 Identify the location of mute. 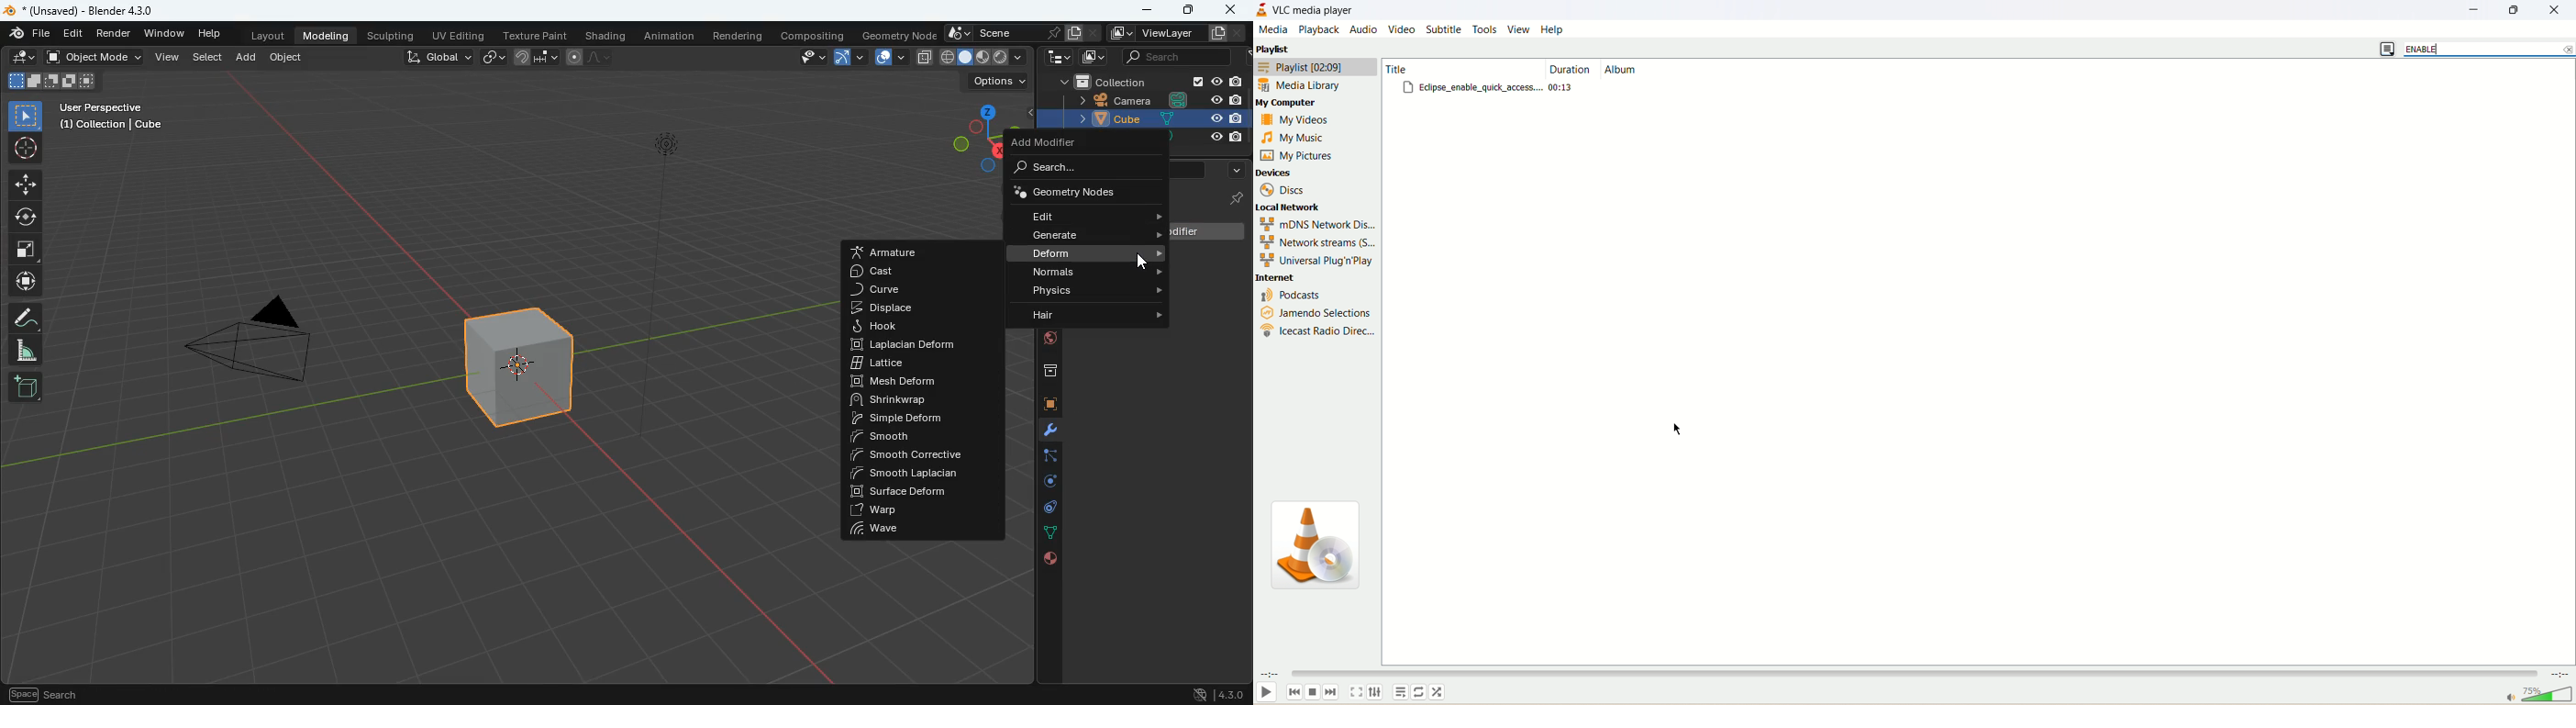
(2508, 696).